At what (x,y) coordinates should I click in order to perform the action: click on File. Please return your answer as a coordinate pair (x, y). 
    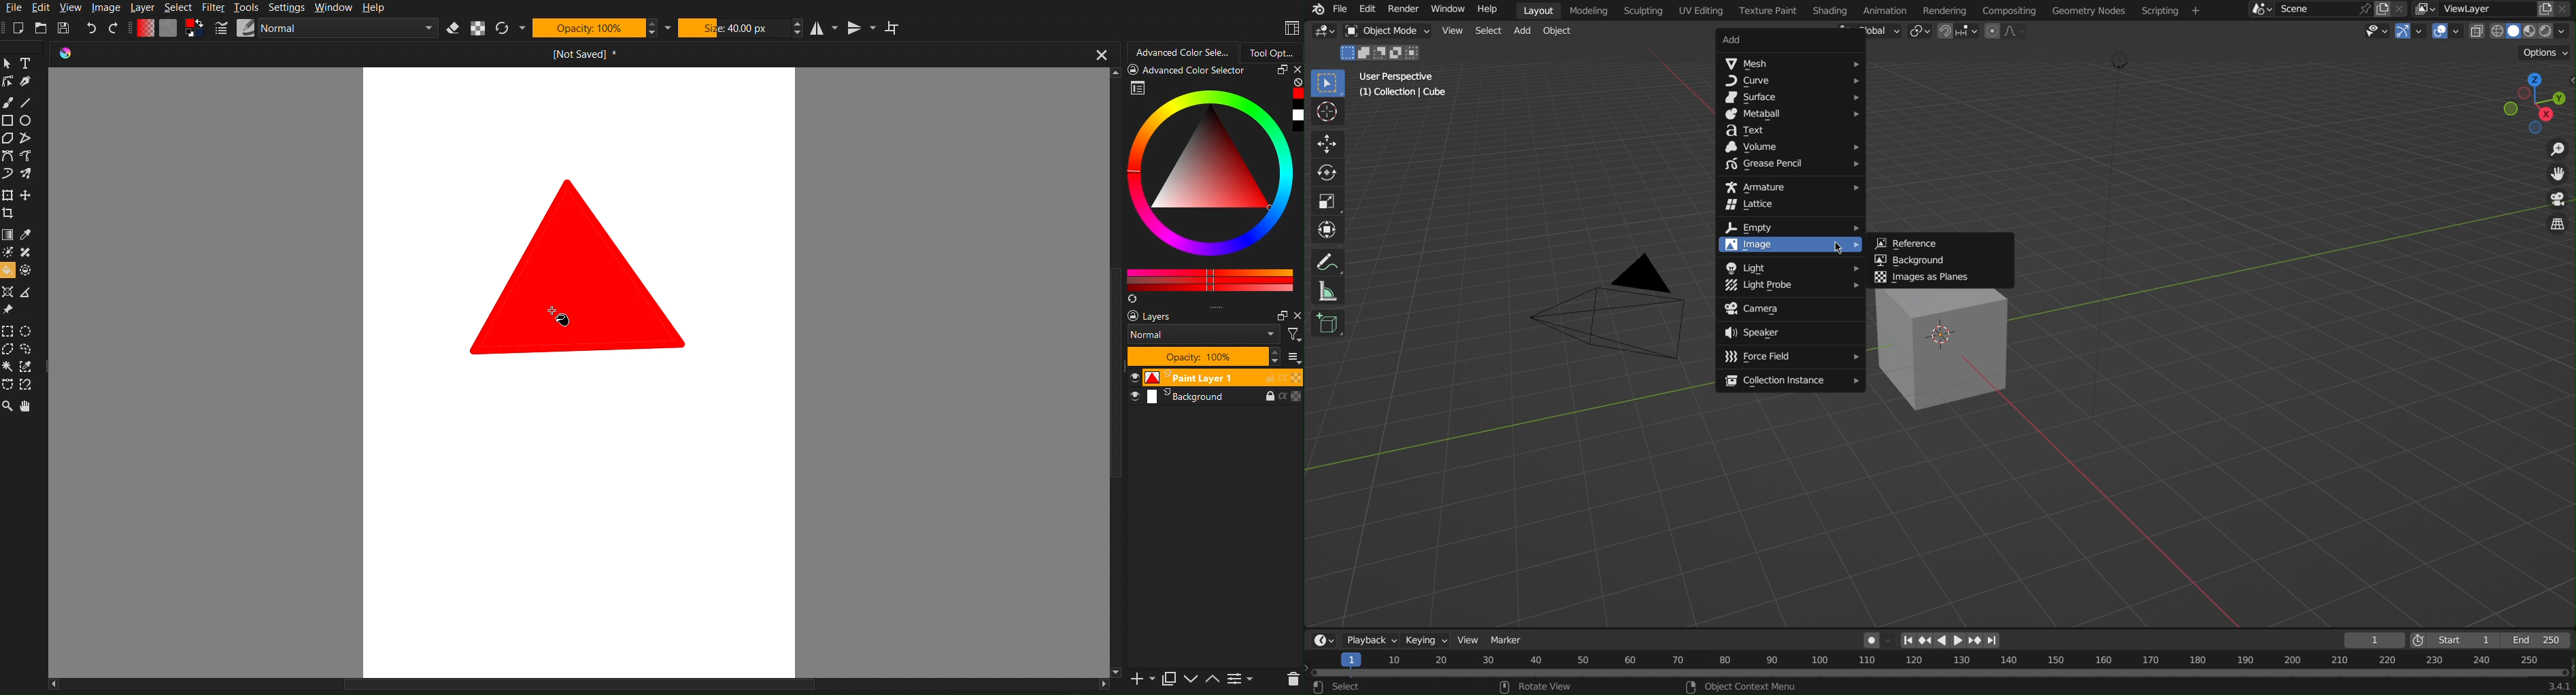
    Looking at the image, I should click on (1339, 9).